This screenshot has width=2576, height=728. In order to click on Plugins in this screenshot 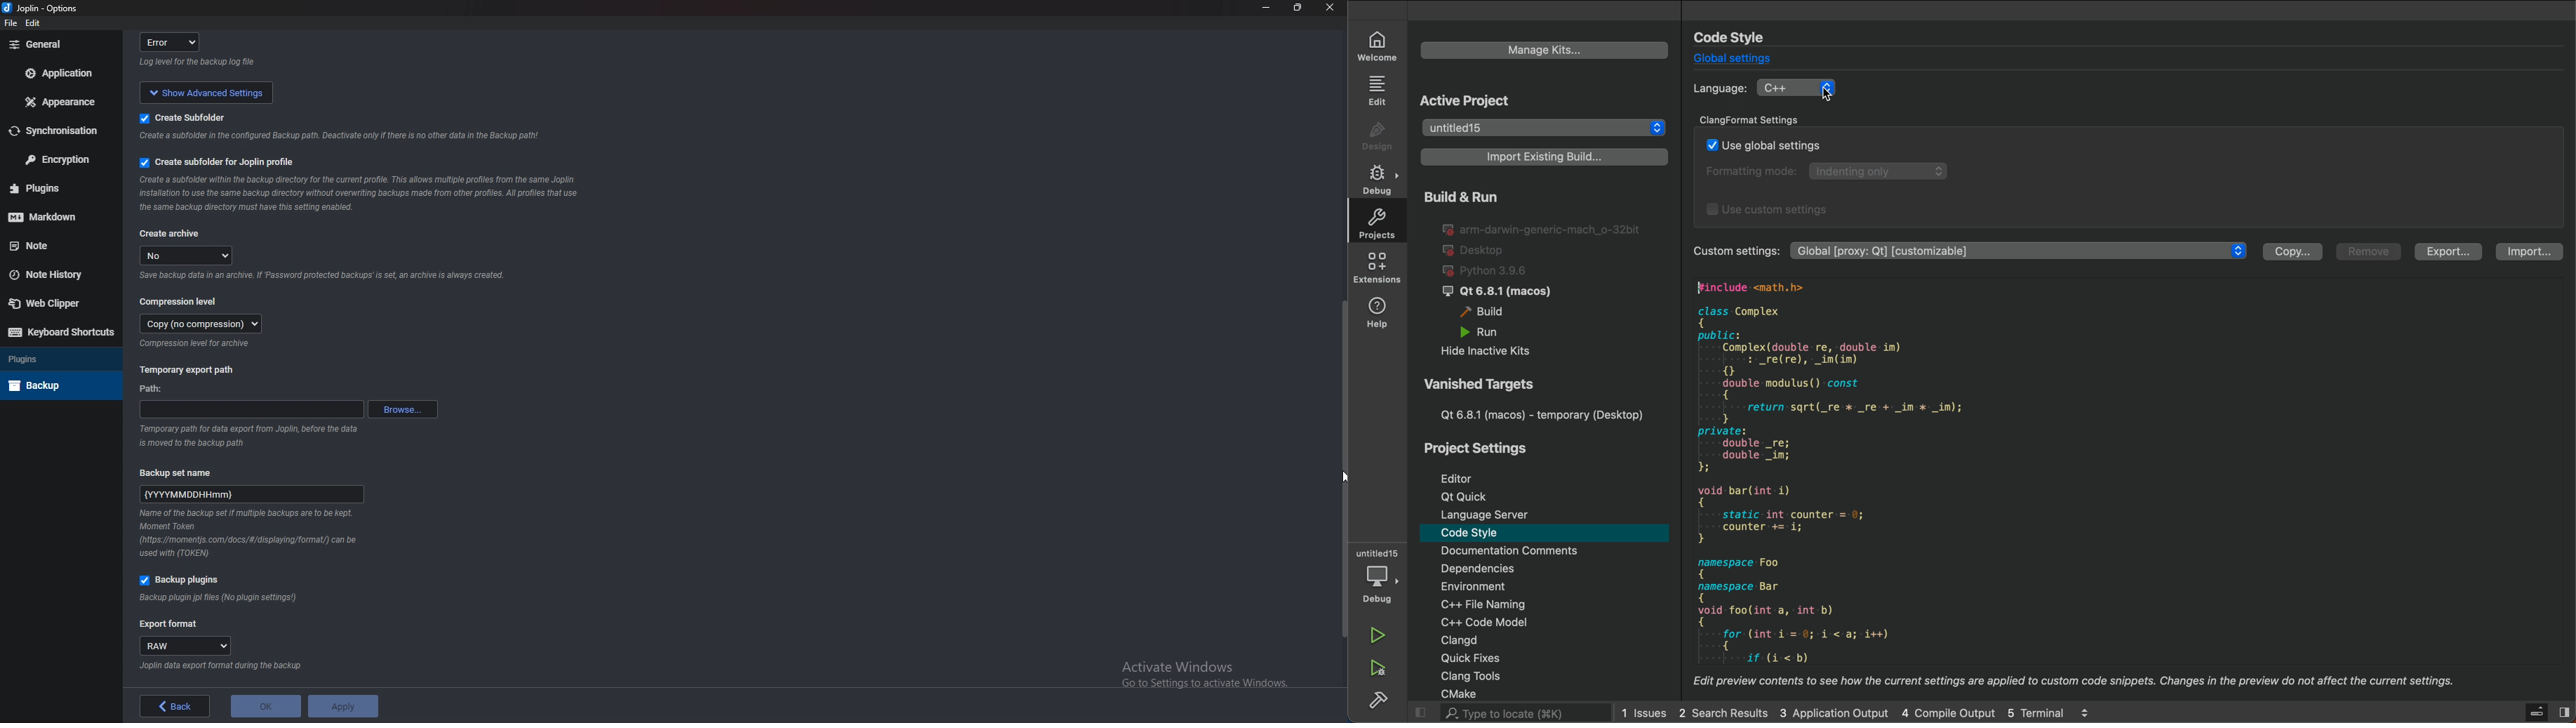, I will do `click(58, 358)`.